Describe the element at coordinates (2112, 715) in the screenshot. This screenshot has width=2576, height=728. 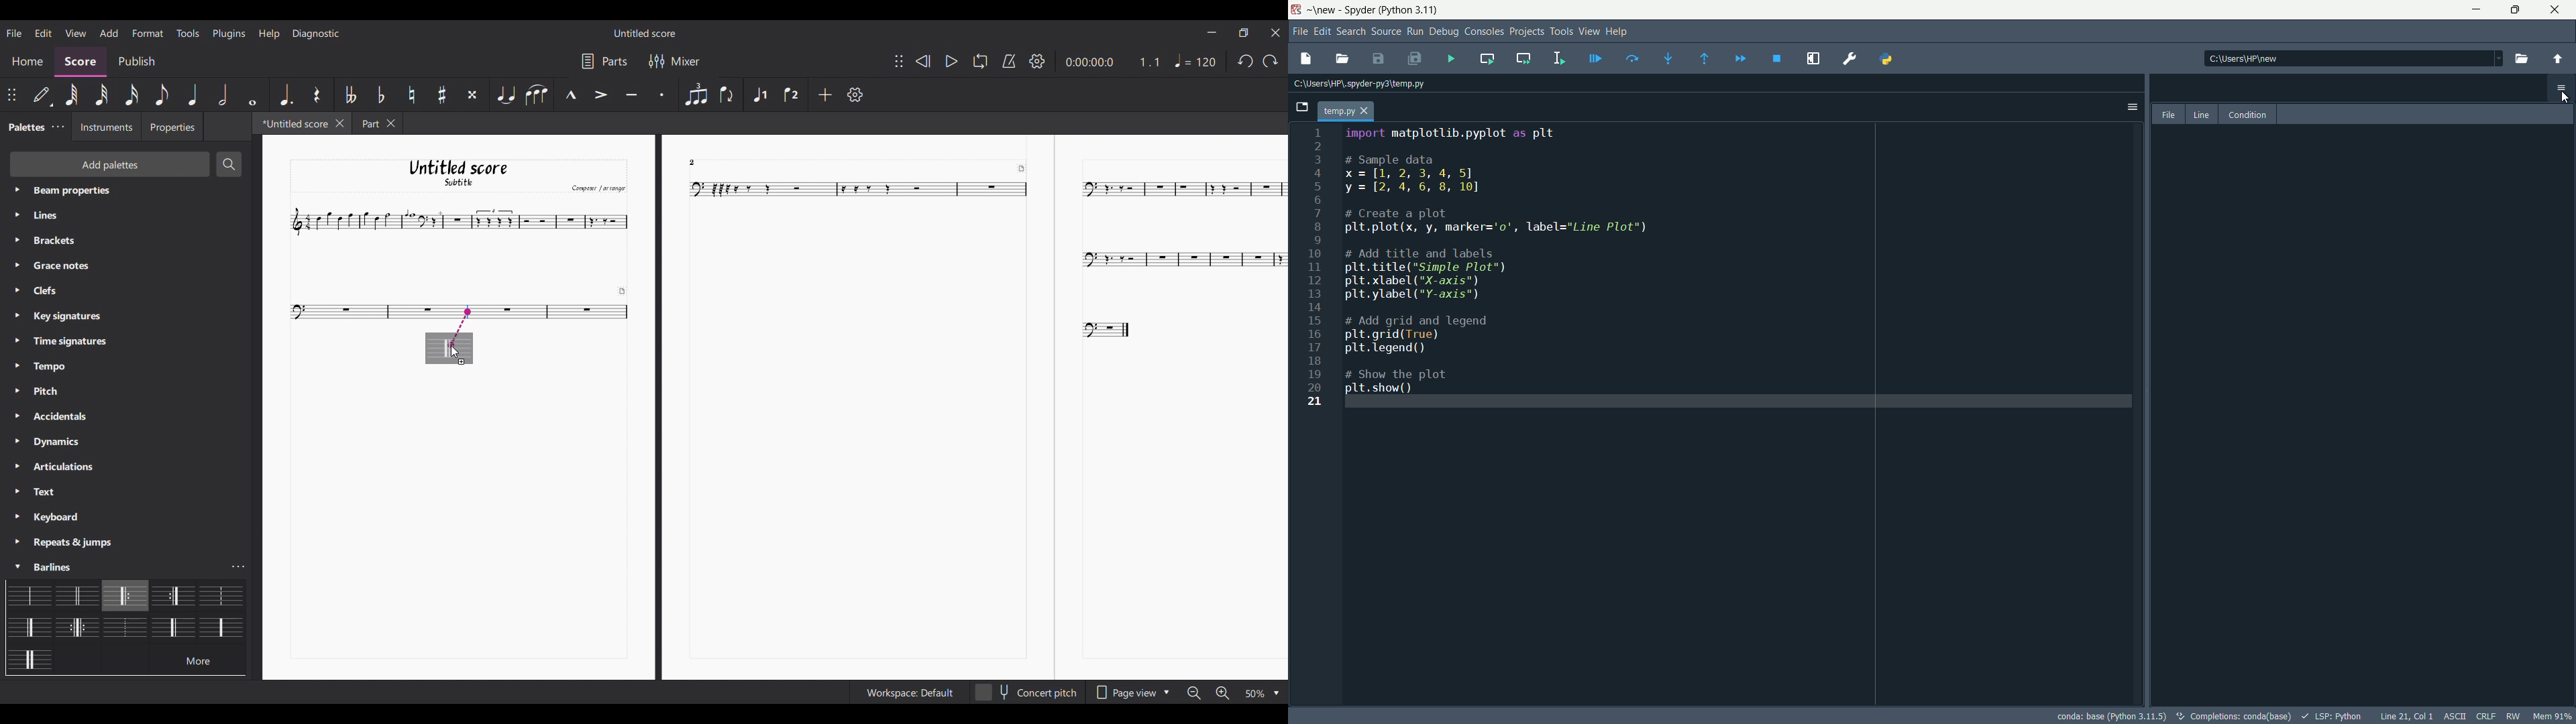
I see `conda: base (Python 3.11.5)` at that location.